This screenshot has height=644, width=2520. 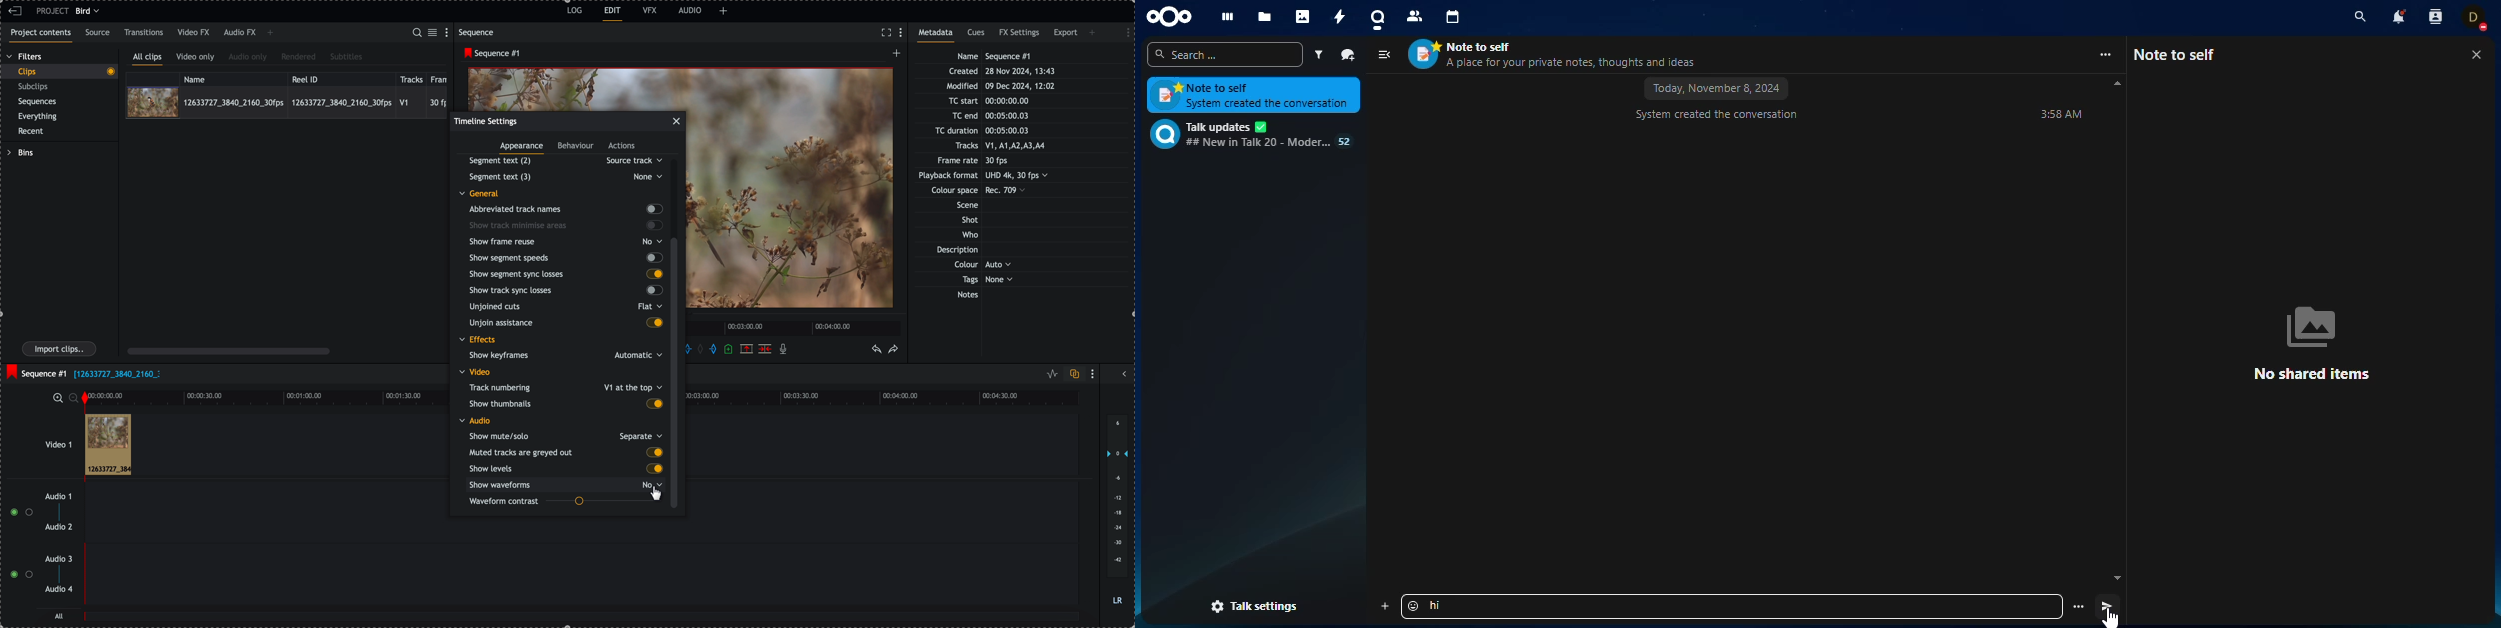 What do you see at coordinates (565, 387) in the screenshot?
I see `track numbering` at bounding box center [565, 387].